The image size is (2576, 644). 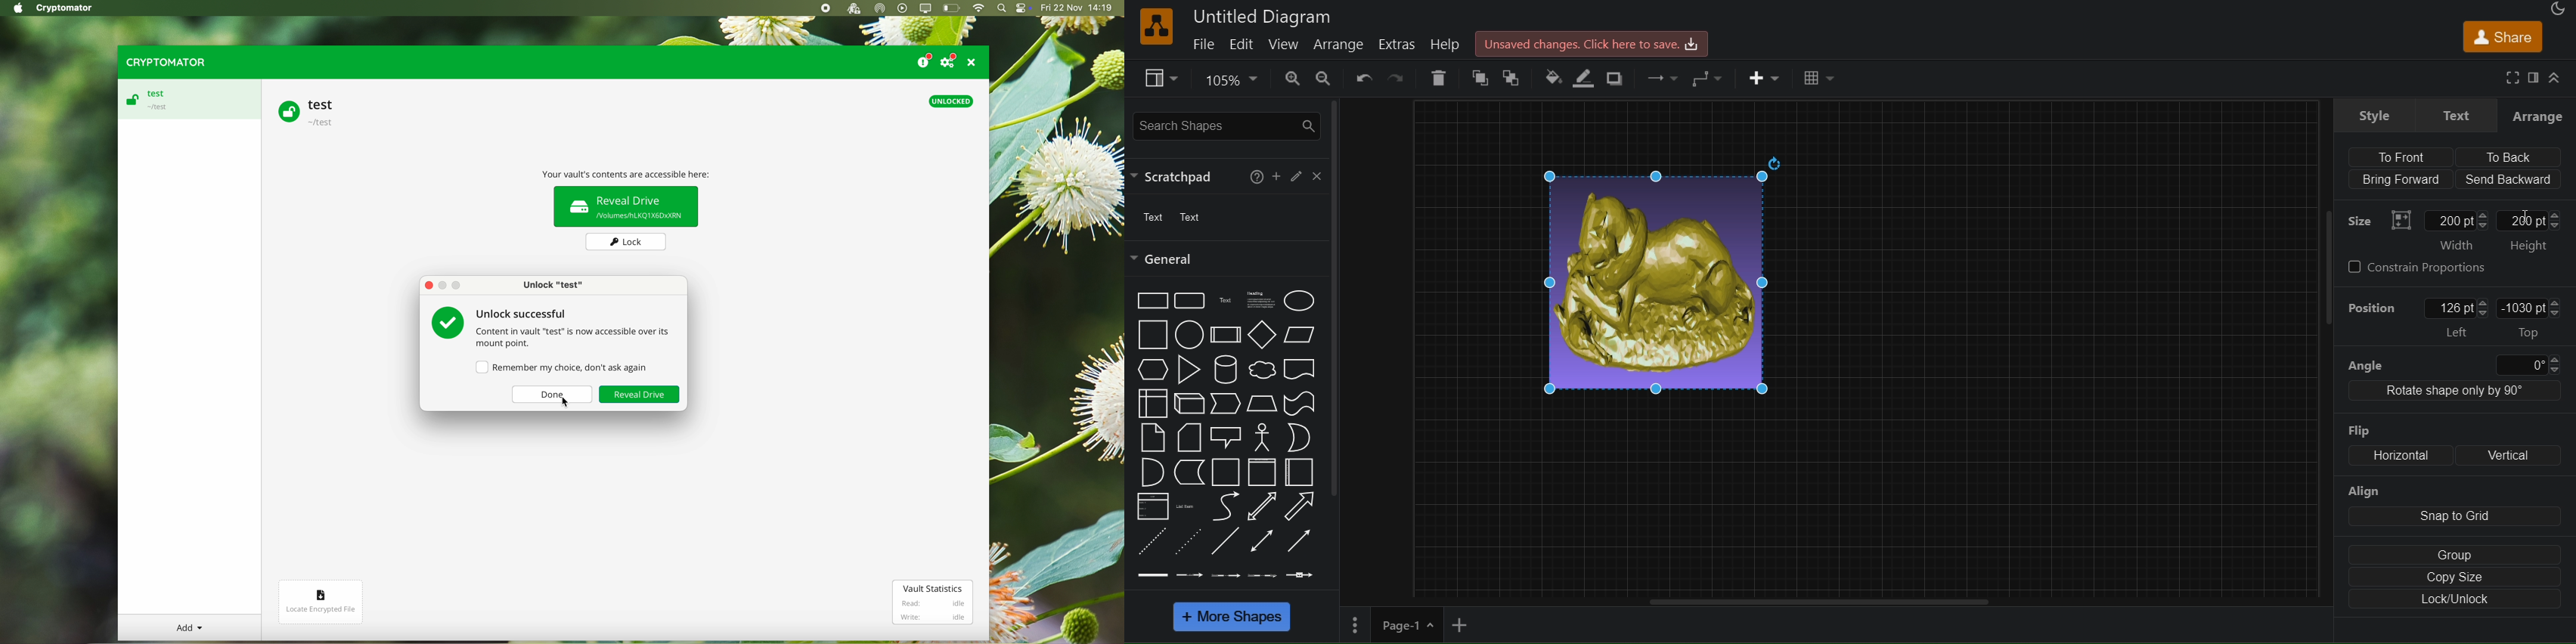 I want to click on Vertical, so click(x=2514, y=454).